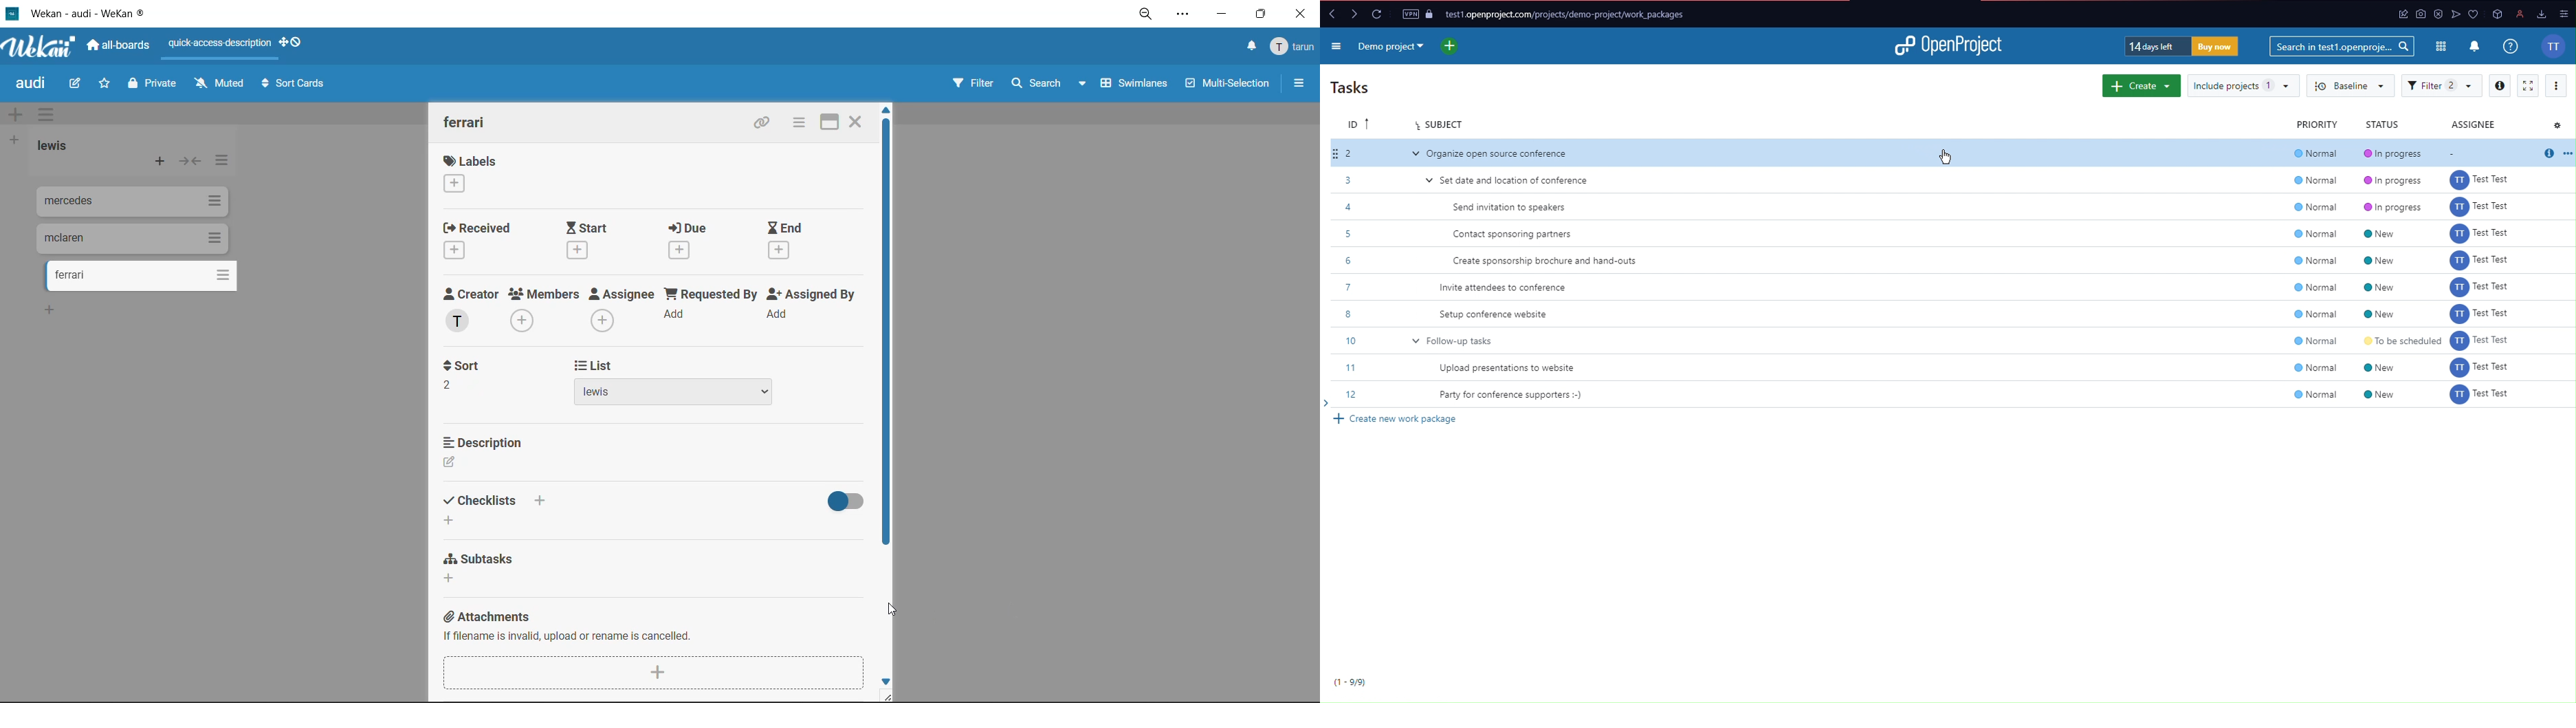  What do you see at coordinates (2183, 45) in the screenshot?
I see `Trial Timer` at bounding box center [2183, 45].